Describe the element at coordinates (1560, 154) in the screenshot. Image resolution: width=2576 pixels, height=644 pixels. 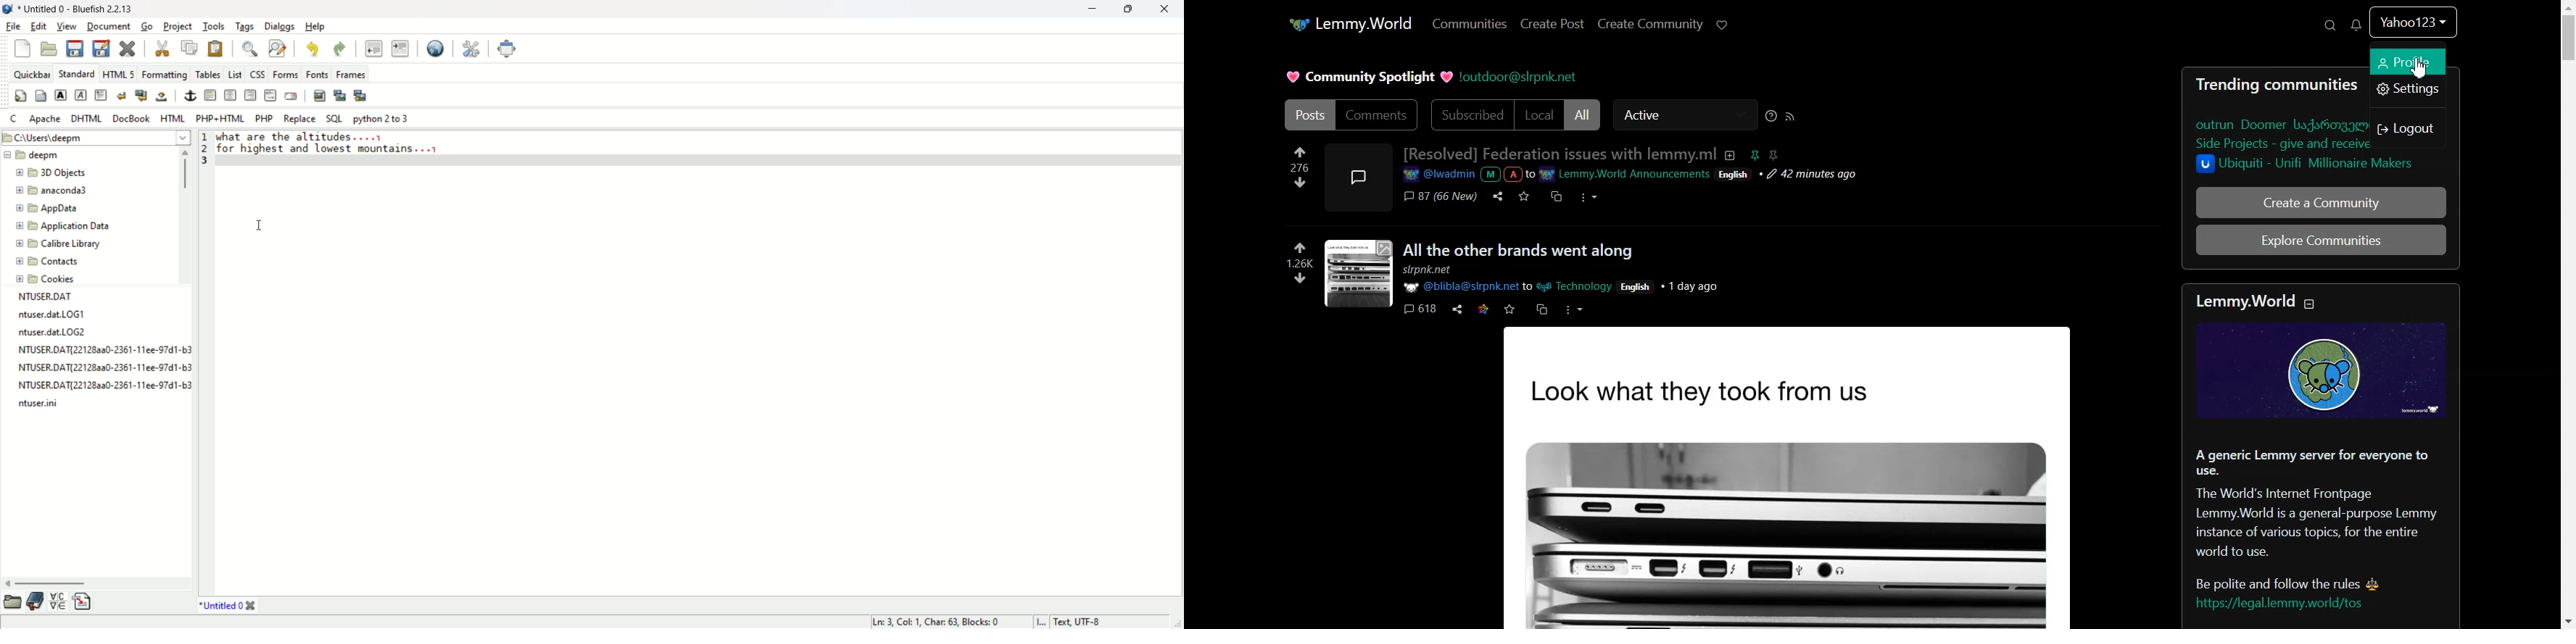
I see `Text` at that location.